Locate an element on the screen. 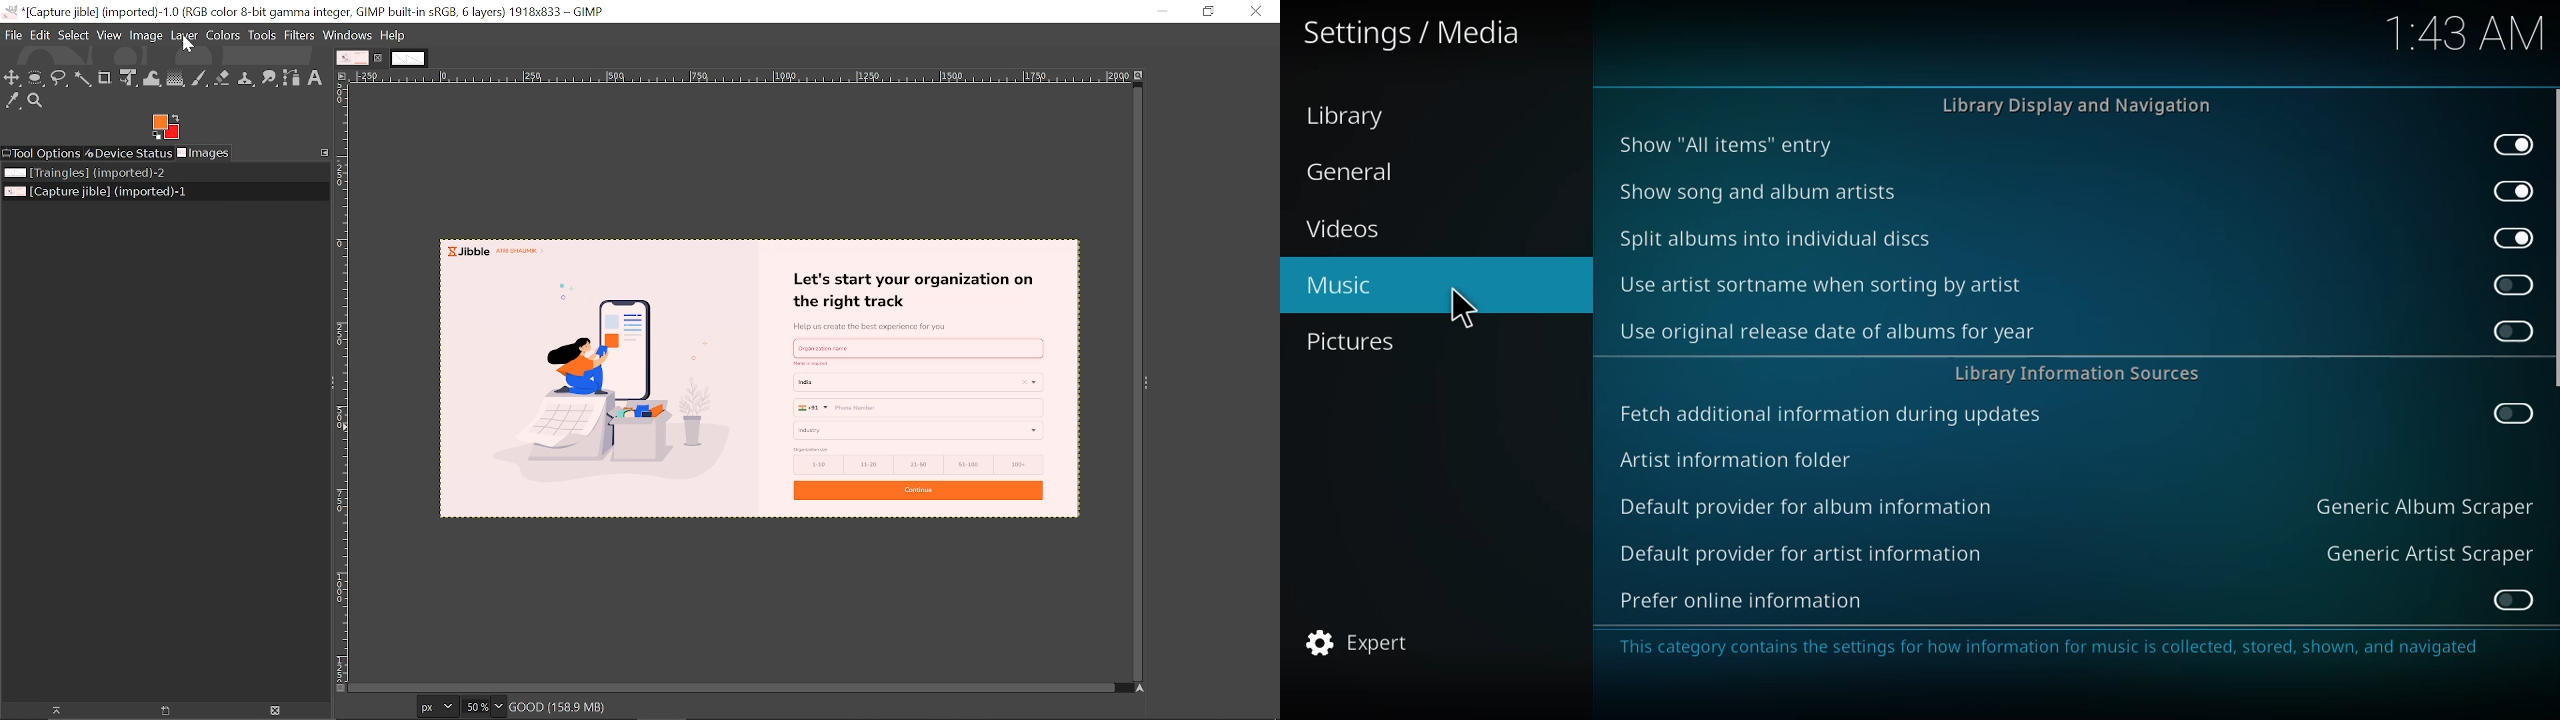 This screenshot has height=728, width=2576. show all items is located at coordinates (1725, 142).